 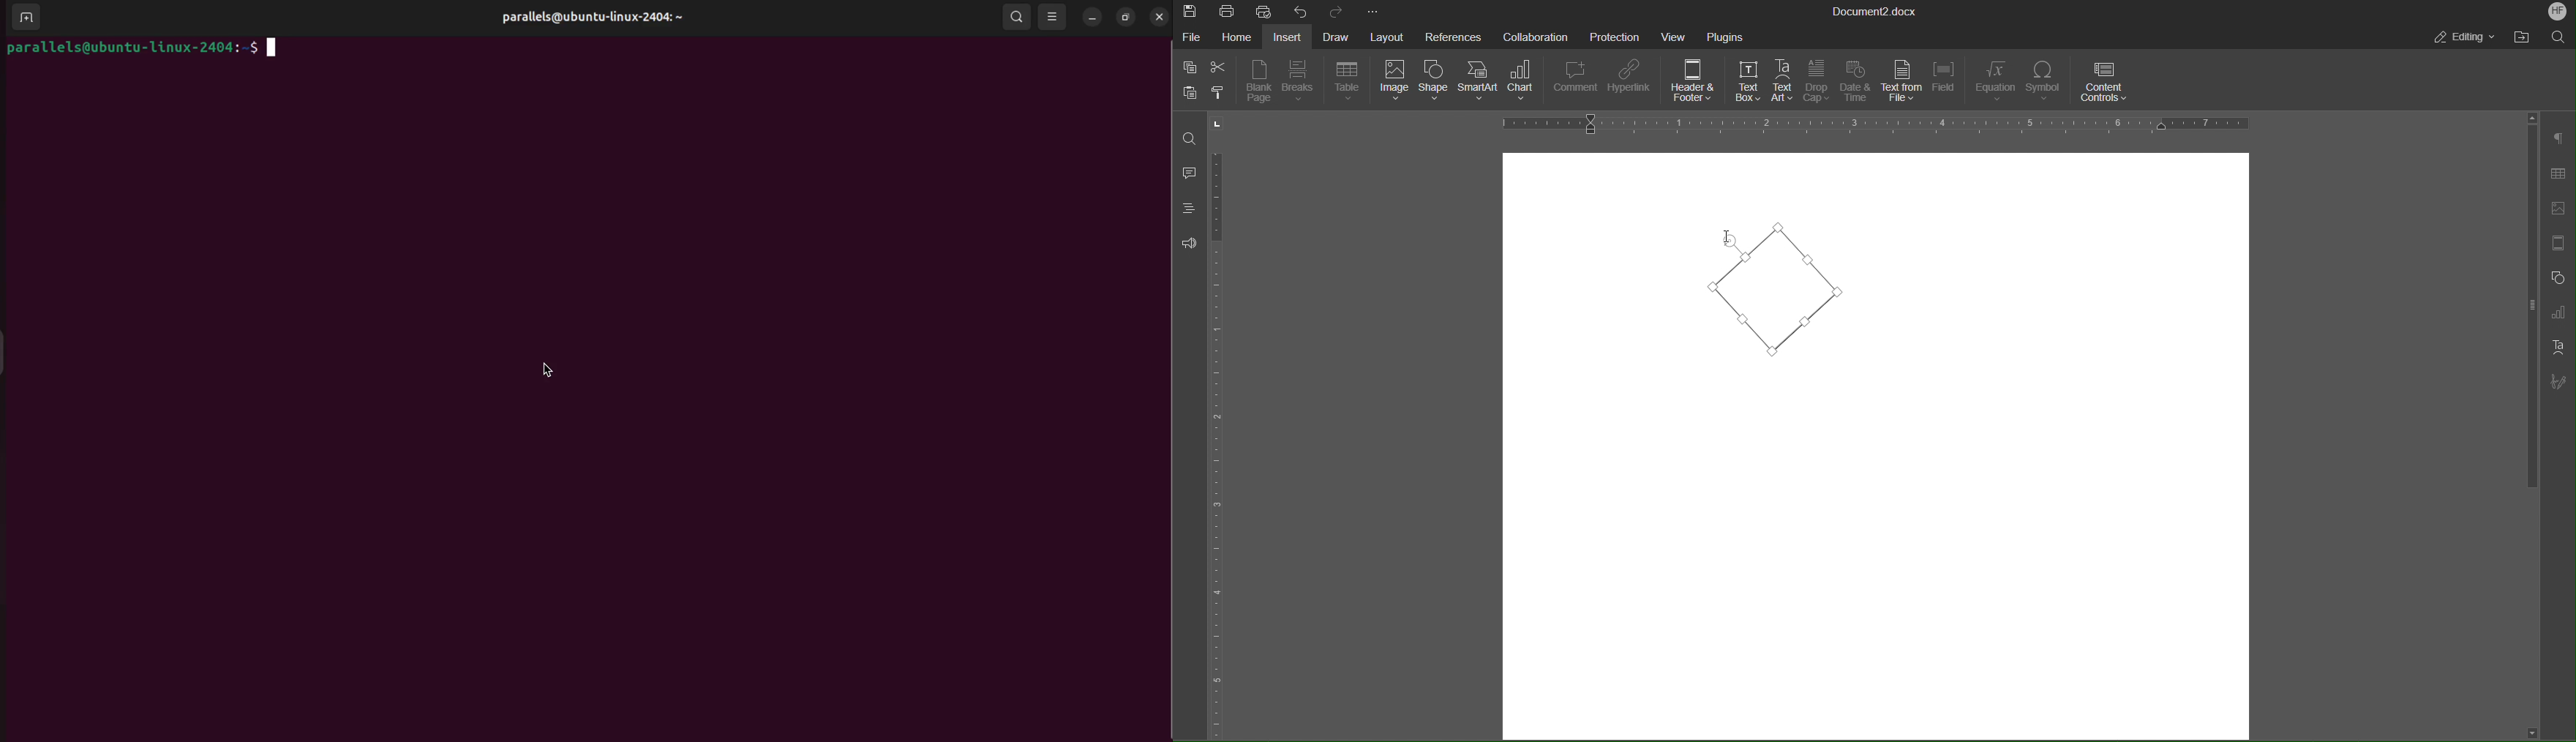 What do you see at coordinates (1190, 173) in the screenshot?
I see `Comments` at bounding box center [1190, 173].